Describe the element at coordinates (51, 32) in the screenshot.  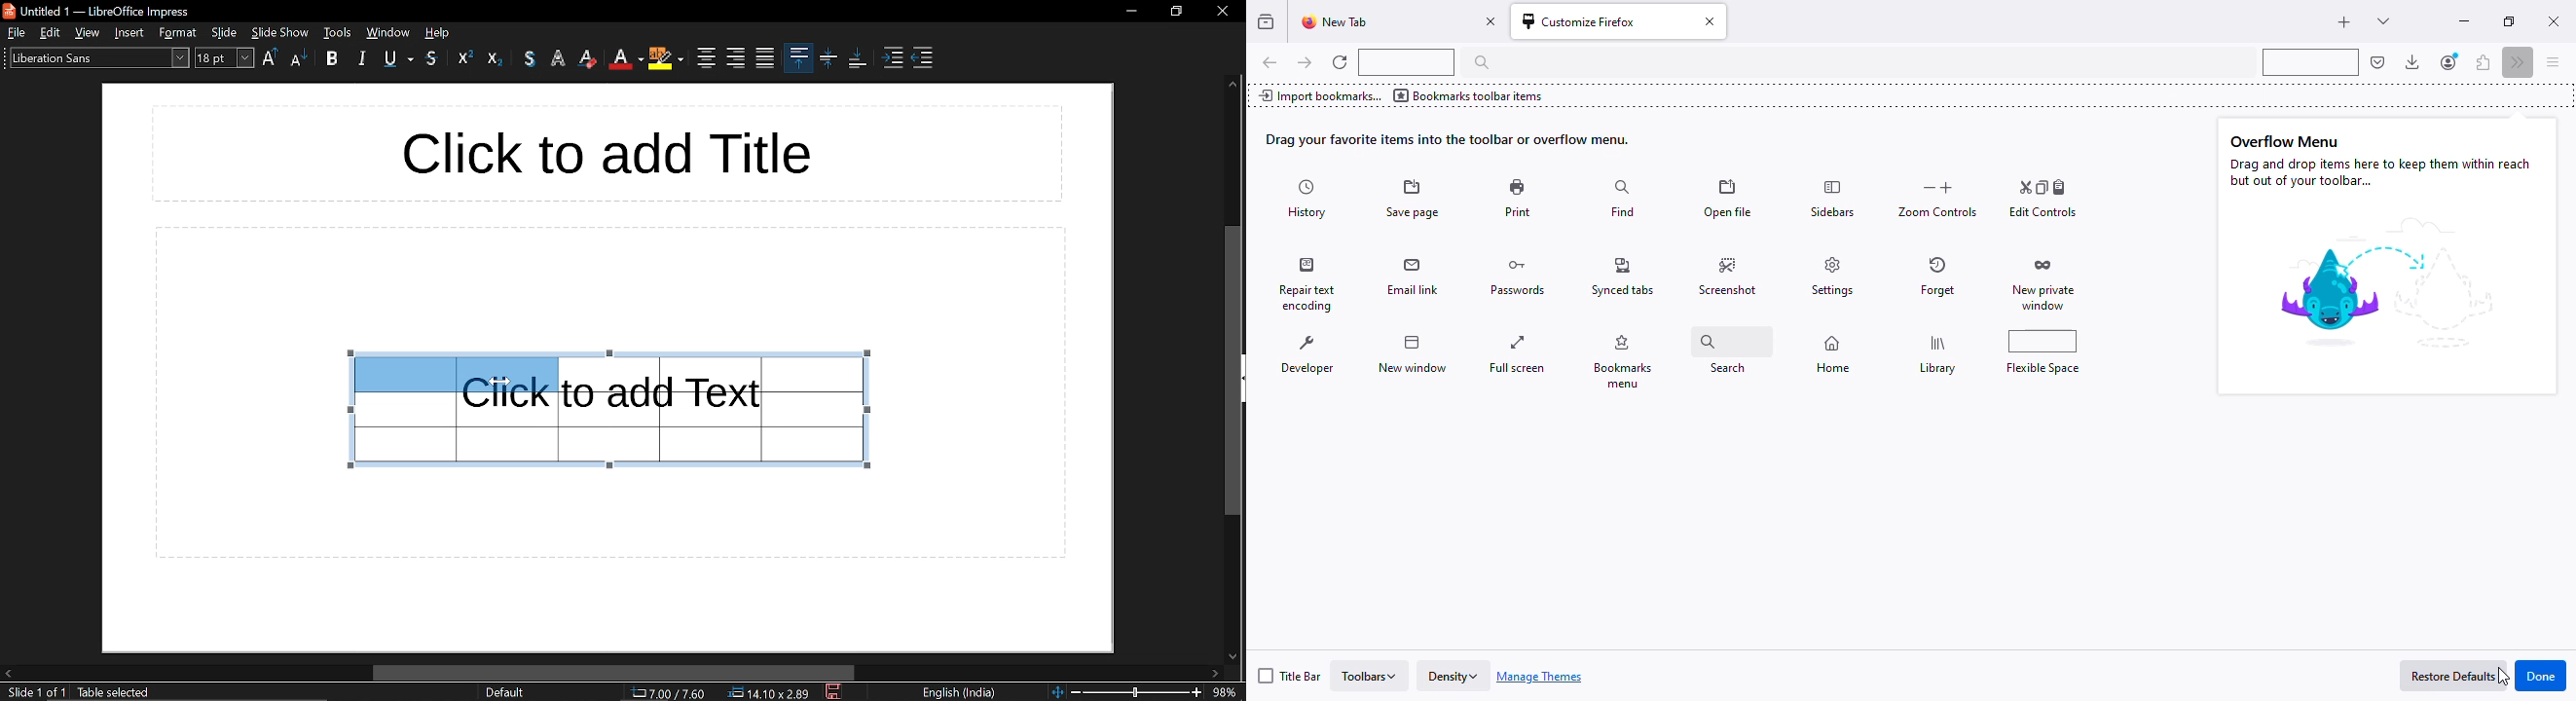
I see `edit` at that location.